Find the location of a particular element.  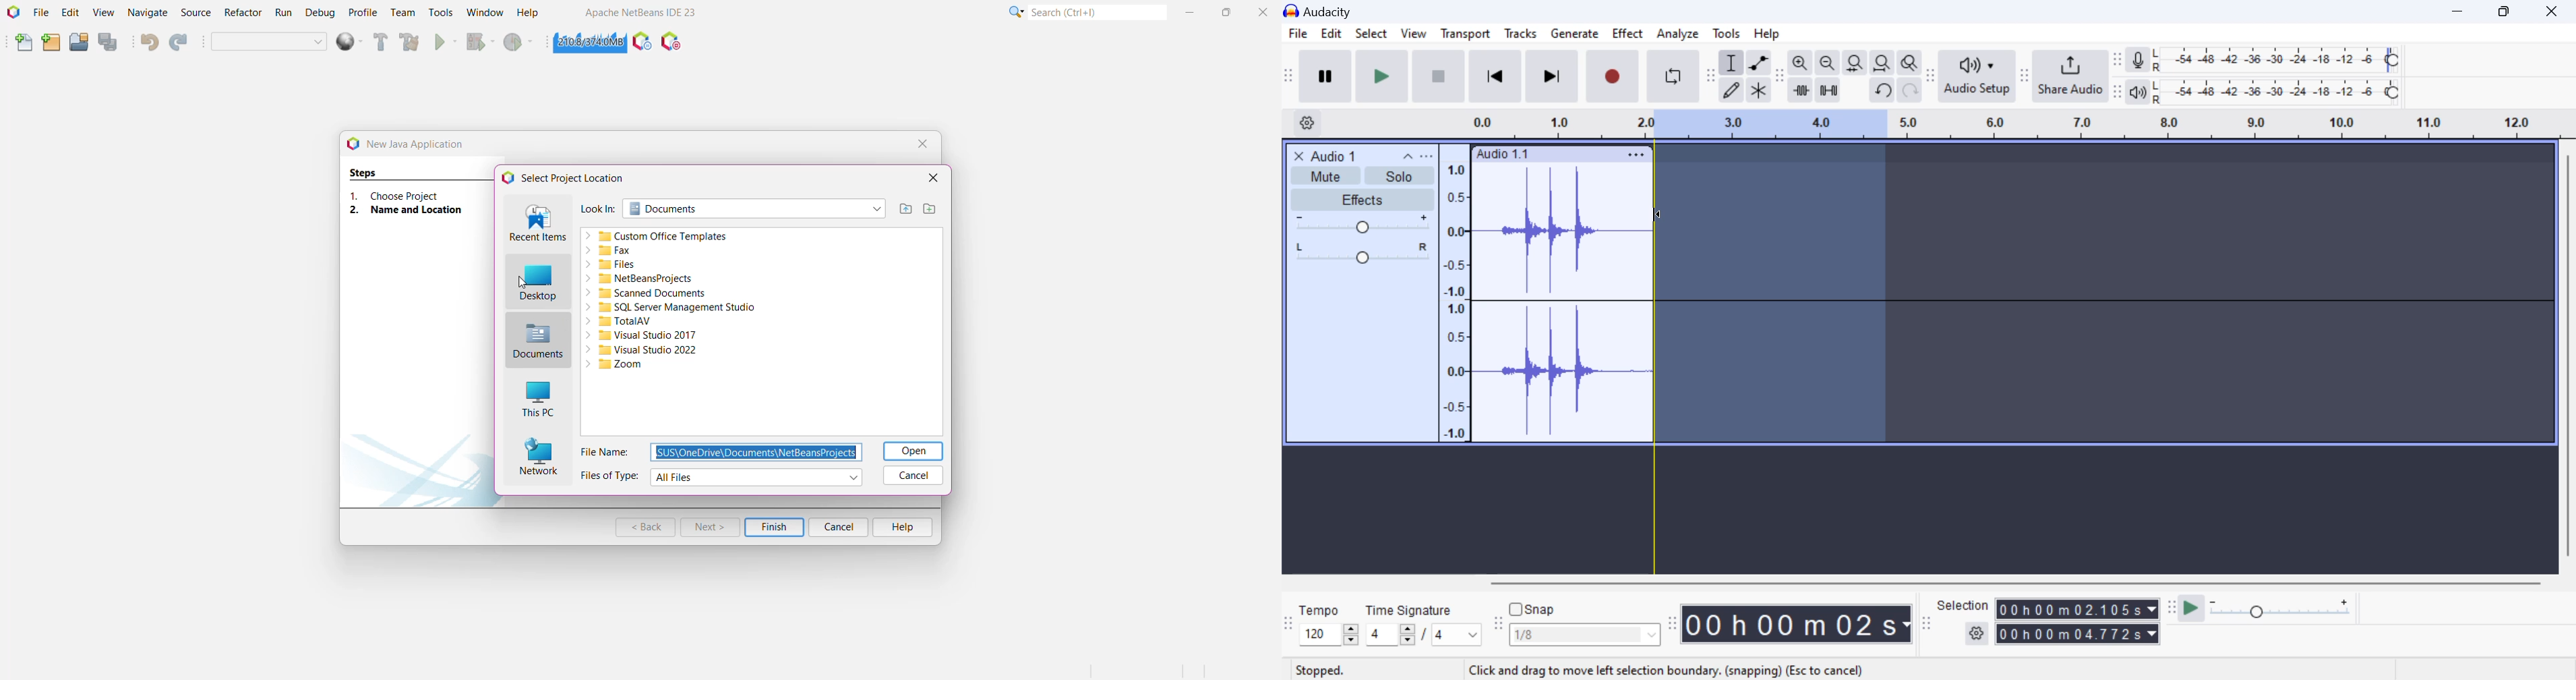

Skip to Beginning is located at coordinates (1495, 77).